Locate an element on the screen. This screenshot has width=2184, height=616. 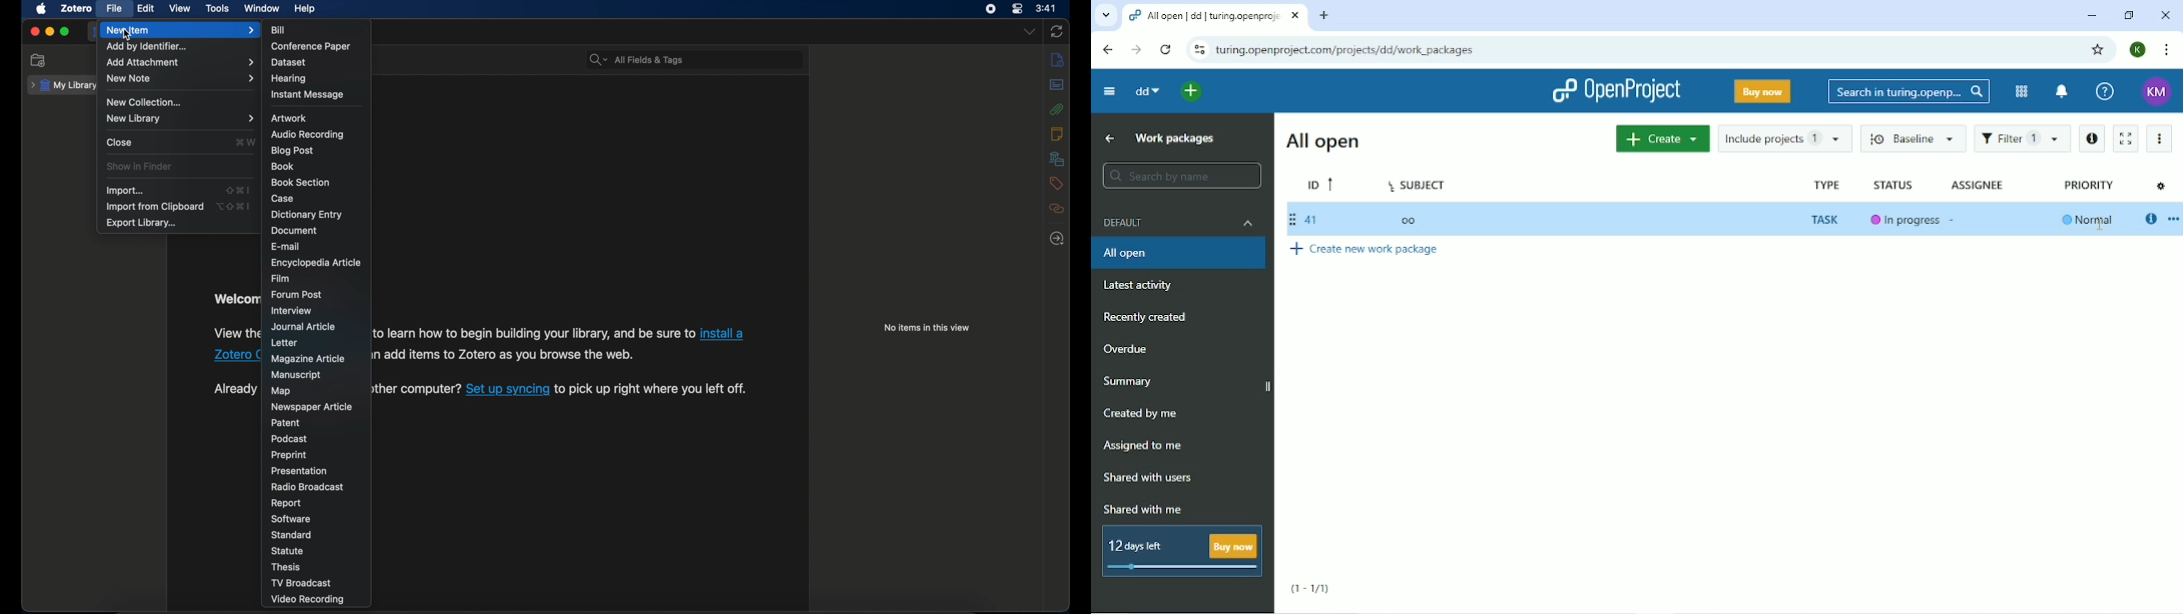
video recording is located at coordinates (310, 600).